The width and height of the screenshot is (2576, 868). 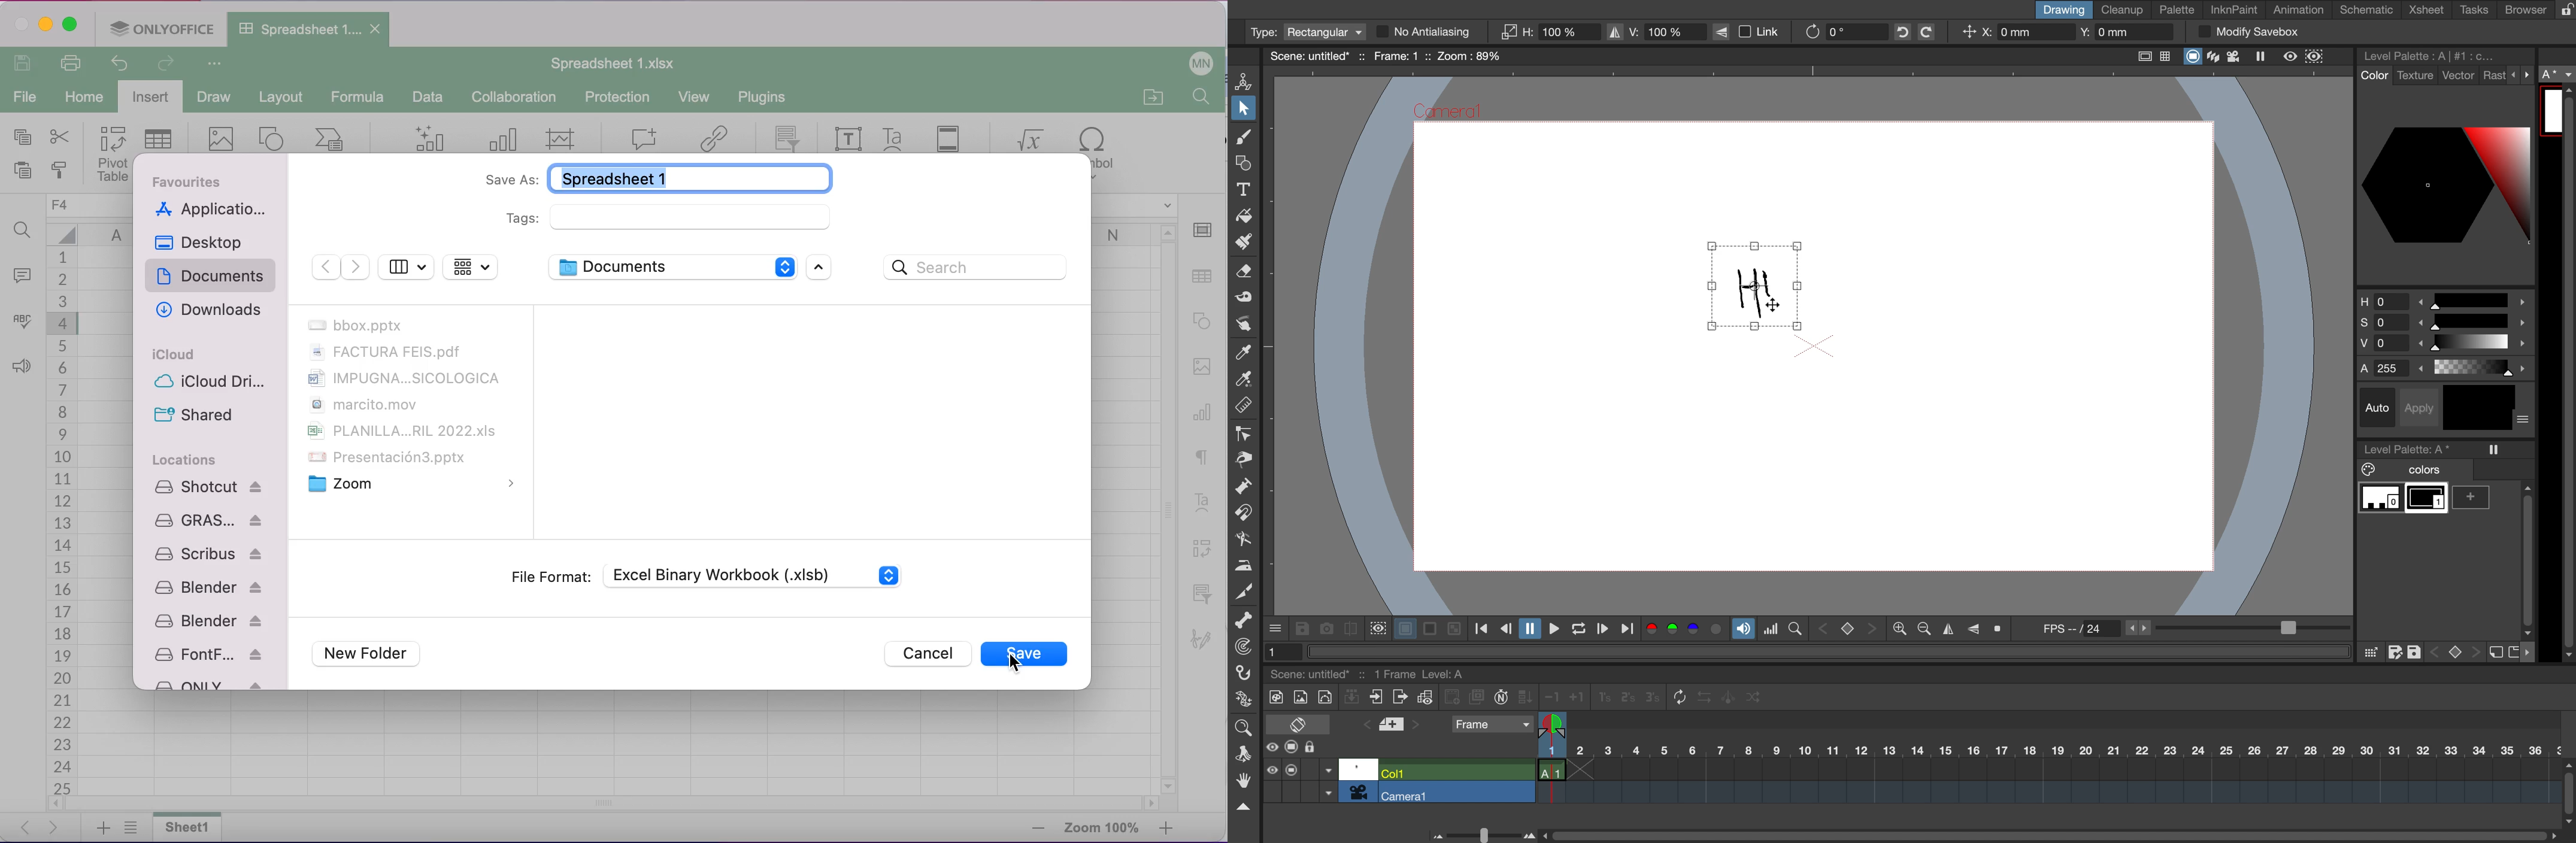 I want to click on next, so click(x=356, y=268).